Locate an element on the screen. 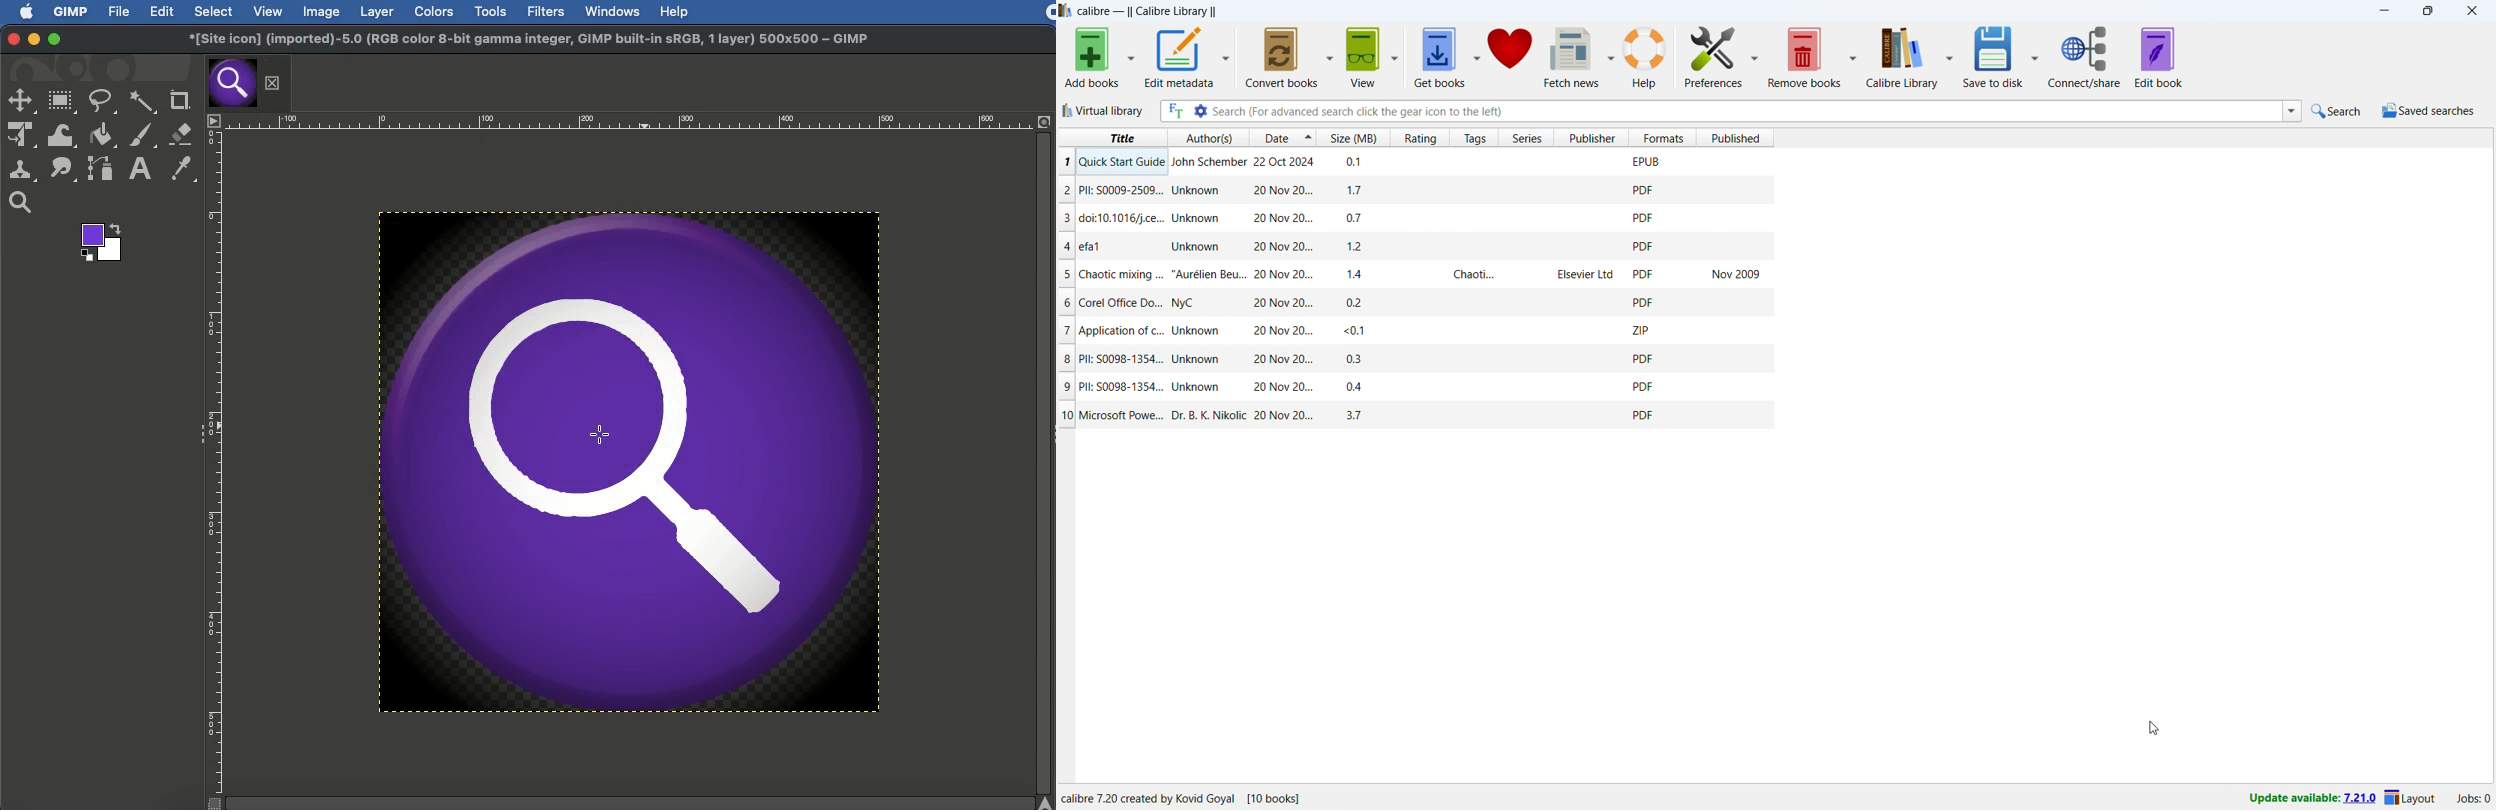  get books is located at coordinates (1439, 57).